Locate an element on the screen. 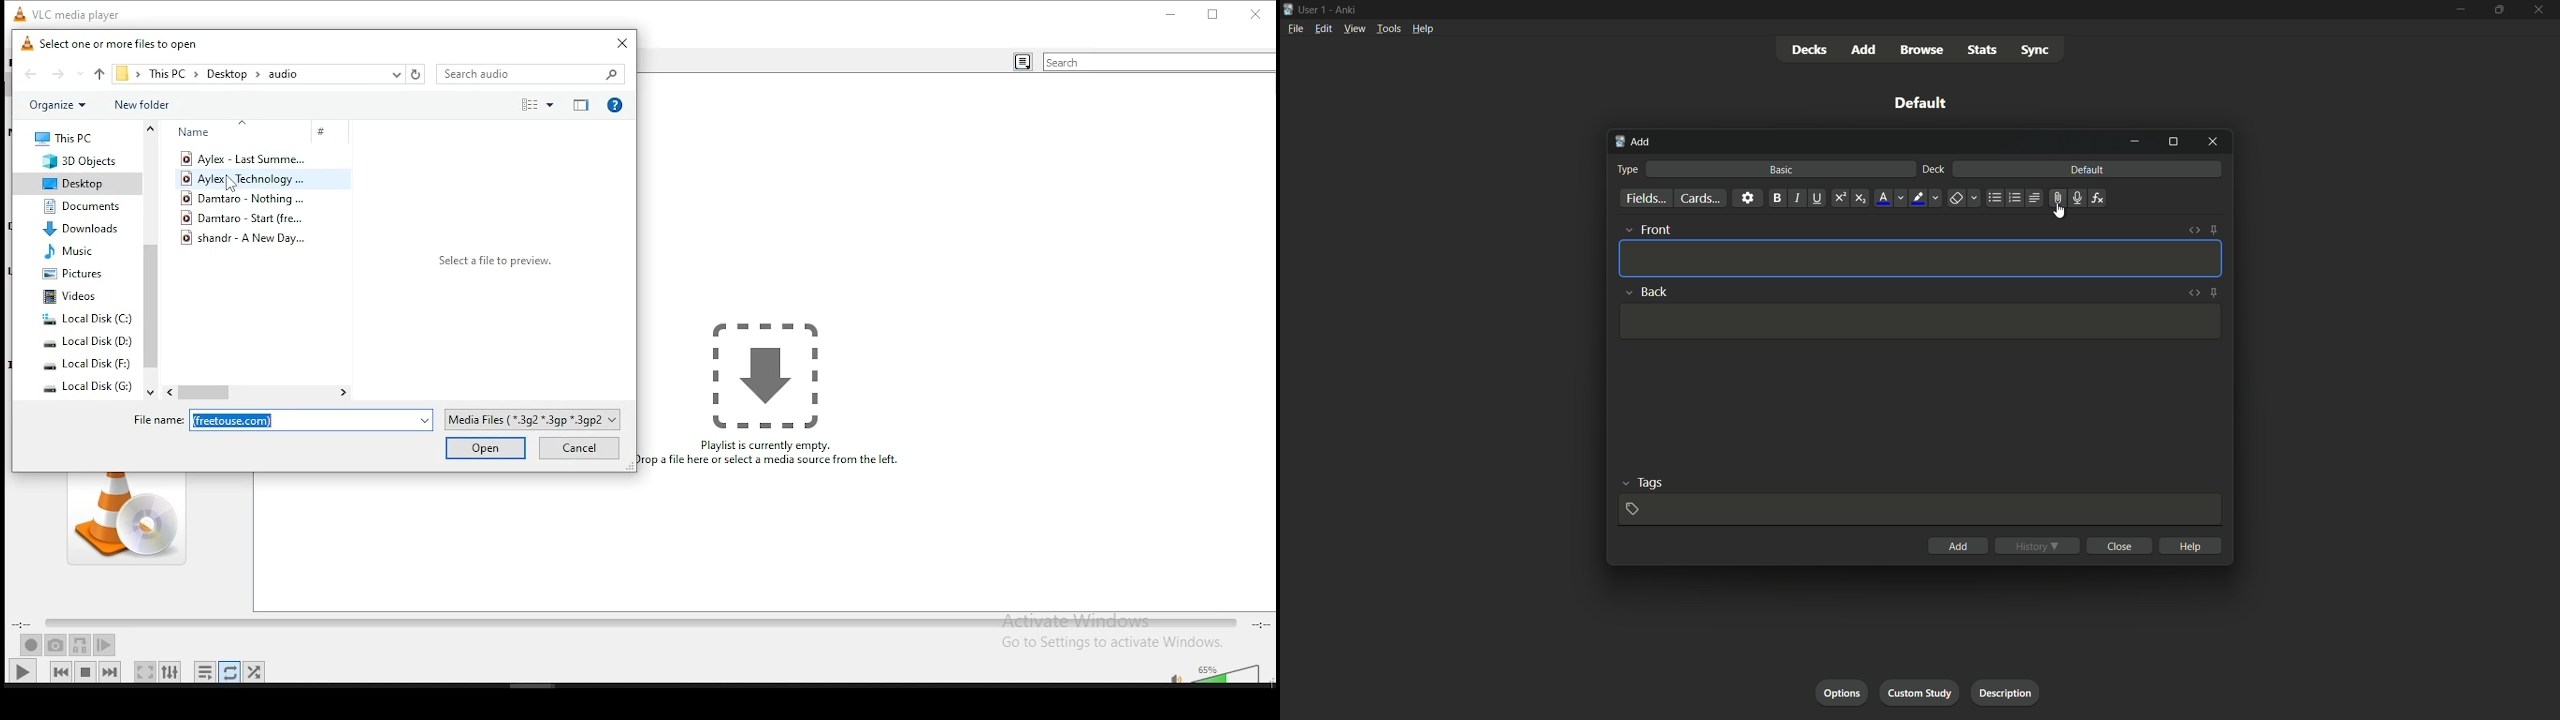 The height and width of the screenshot is (728, 2576). cards is located at coordinates (1699, 198).